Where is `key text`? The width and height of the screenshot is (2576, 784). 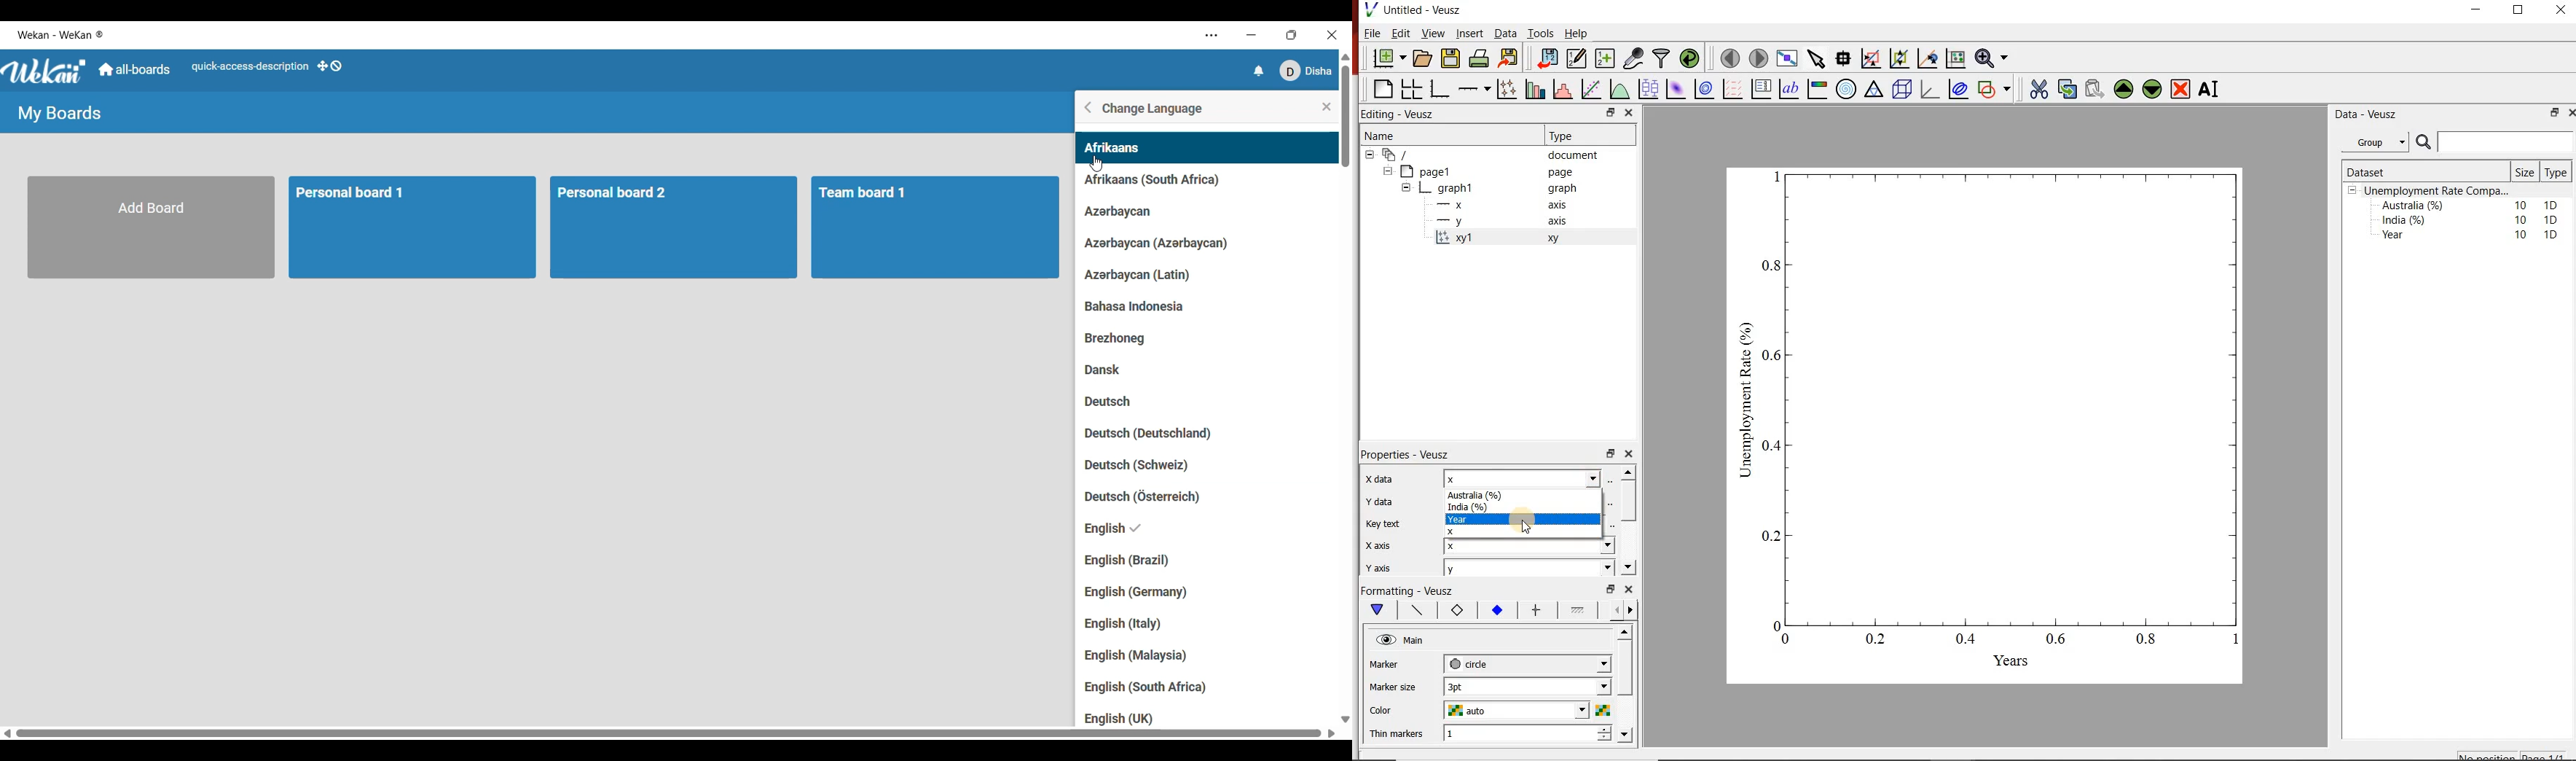
key text is located at coordinates (1382, 524).